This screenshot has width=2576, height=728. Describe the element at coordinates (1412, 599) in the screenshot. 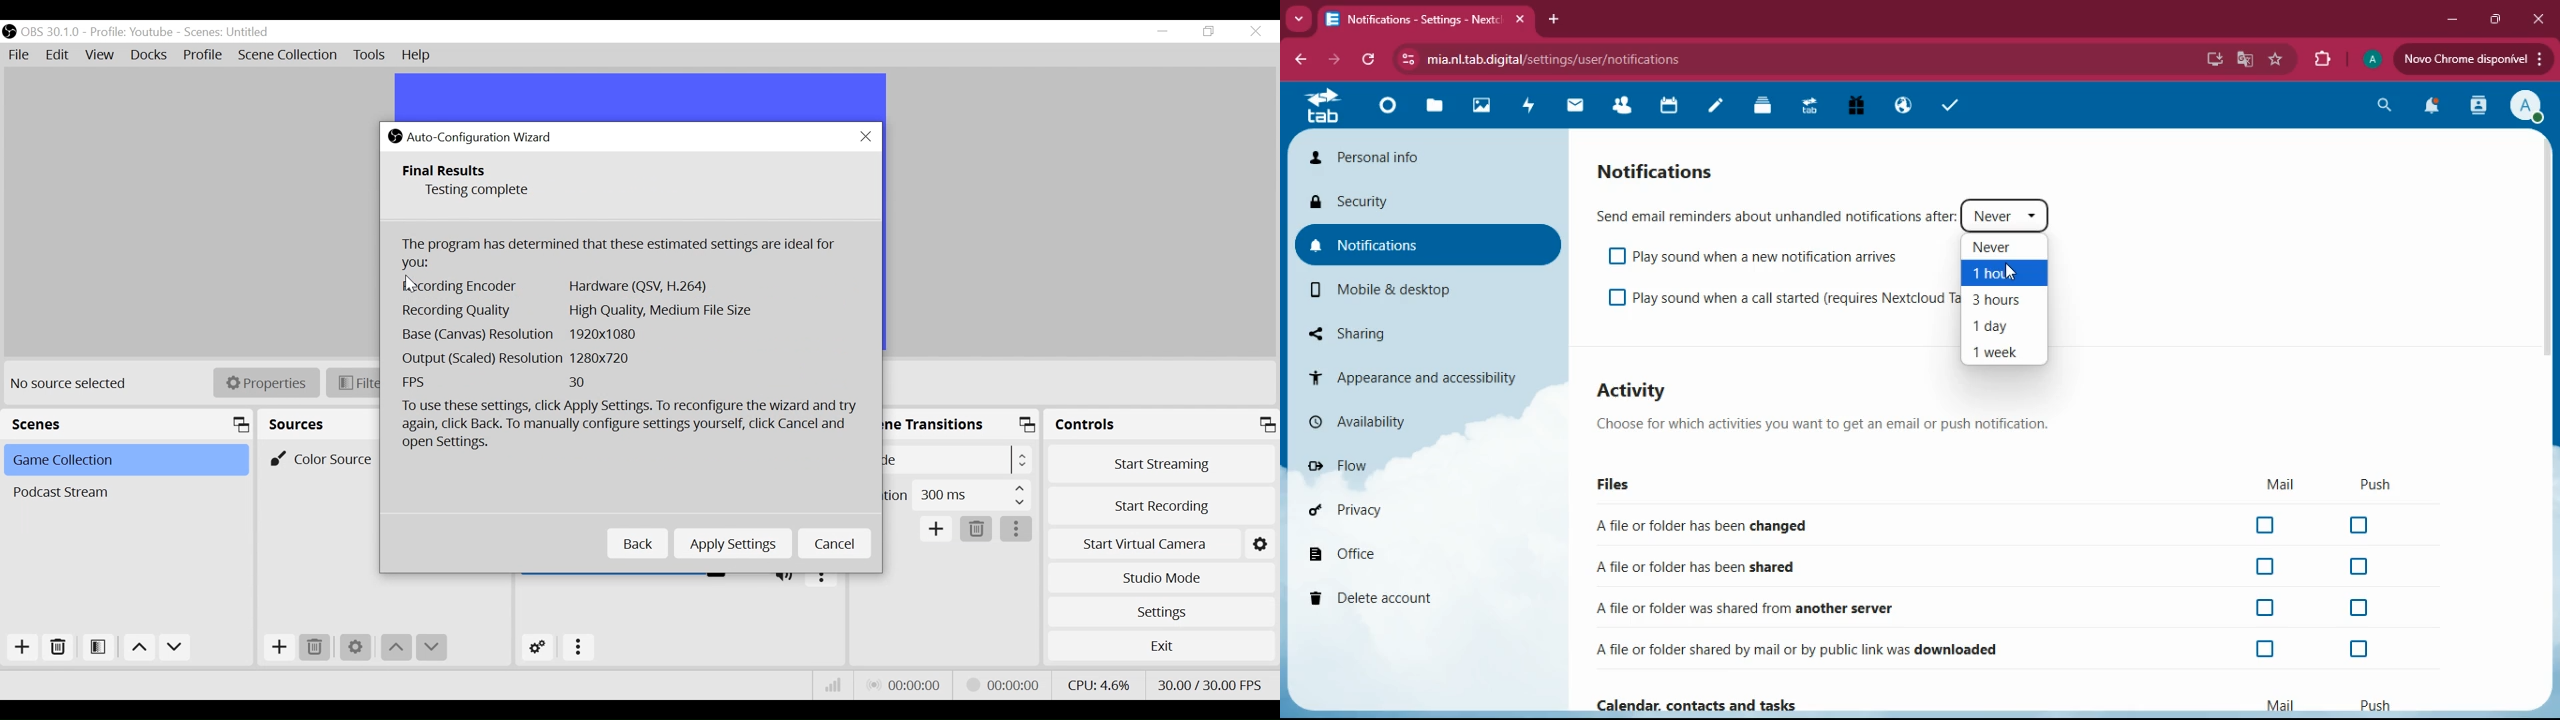

I see `delete` at that location.